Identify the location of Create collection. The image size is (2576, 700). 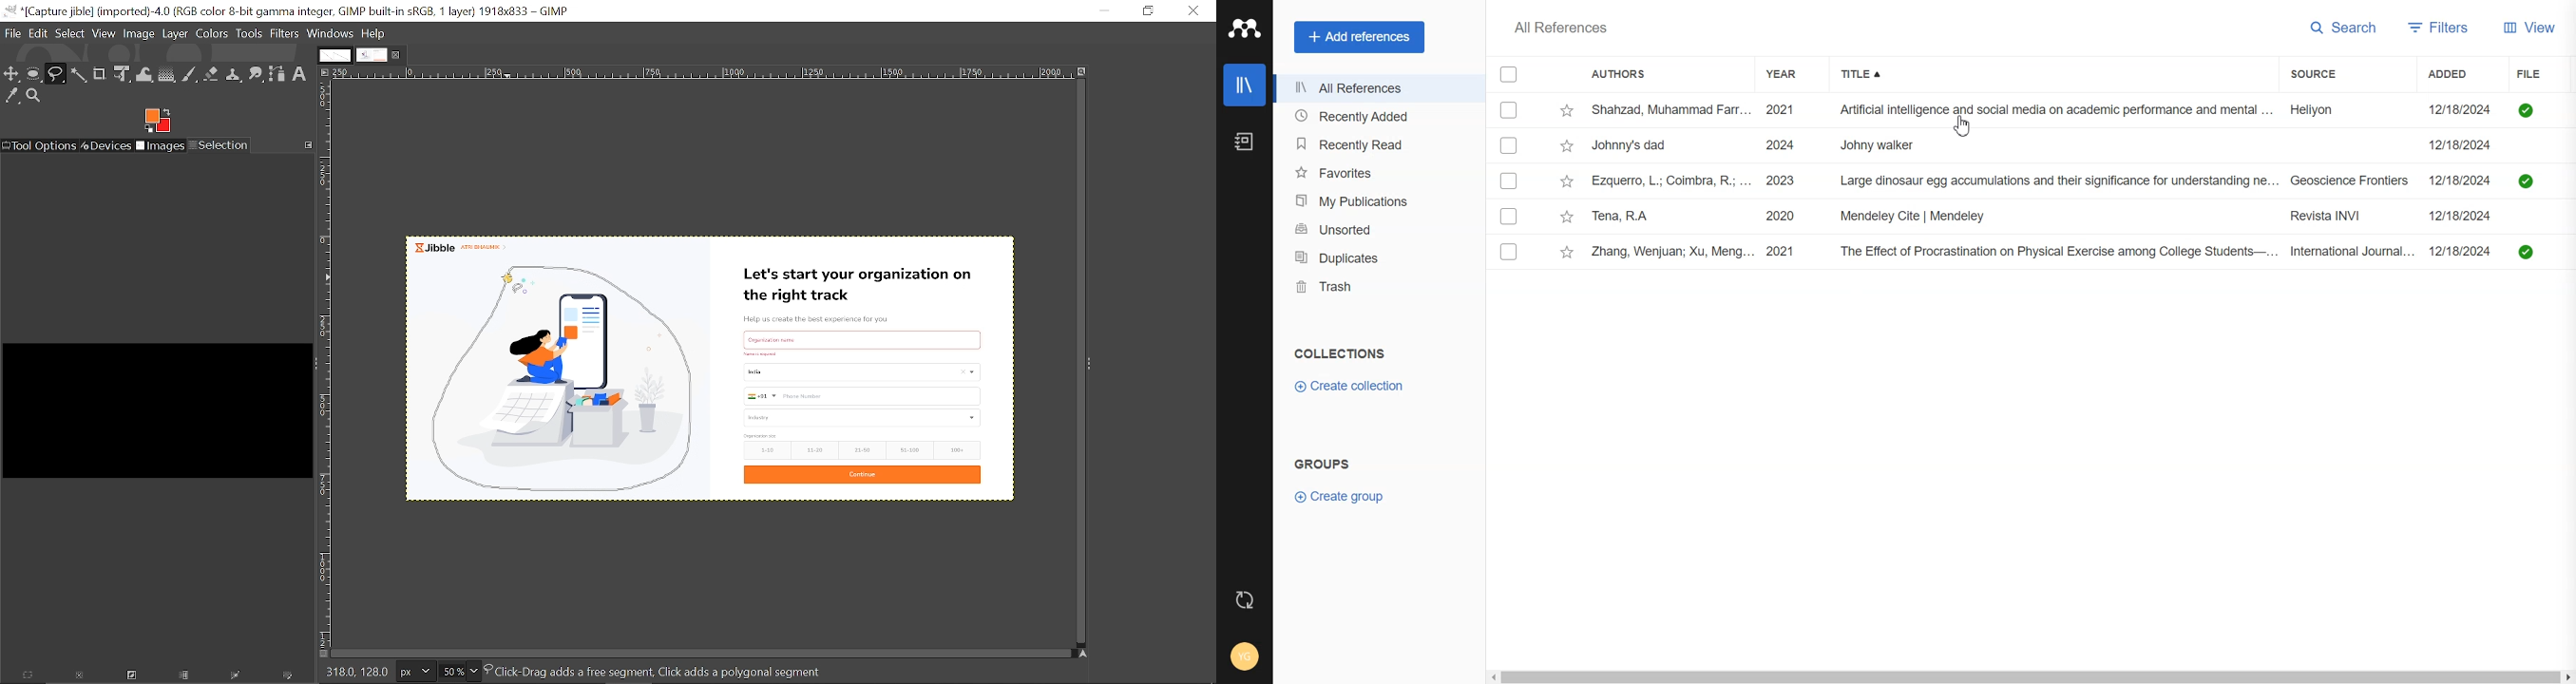
(1349, 386).